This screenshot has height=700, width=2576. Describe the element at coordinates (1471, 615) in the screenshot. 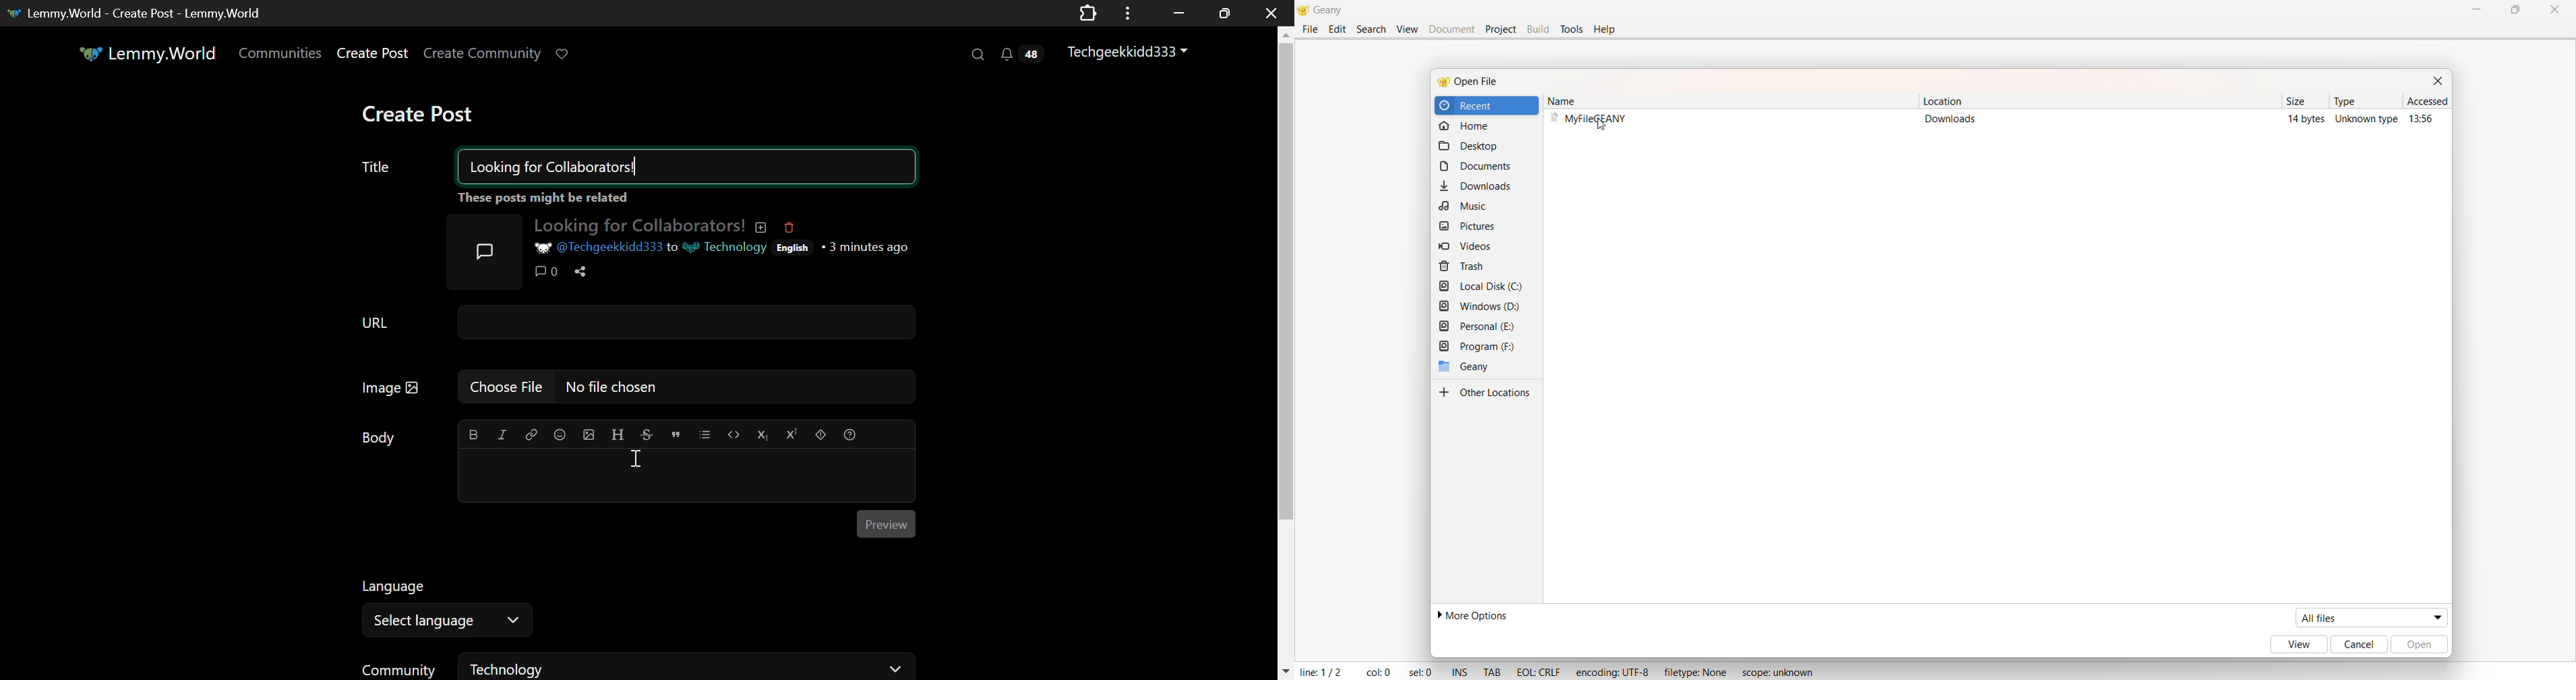

I see `more options` at that location.